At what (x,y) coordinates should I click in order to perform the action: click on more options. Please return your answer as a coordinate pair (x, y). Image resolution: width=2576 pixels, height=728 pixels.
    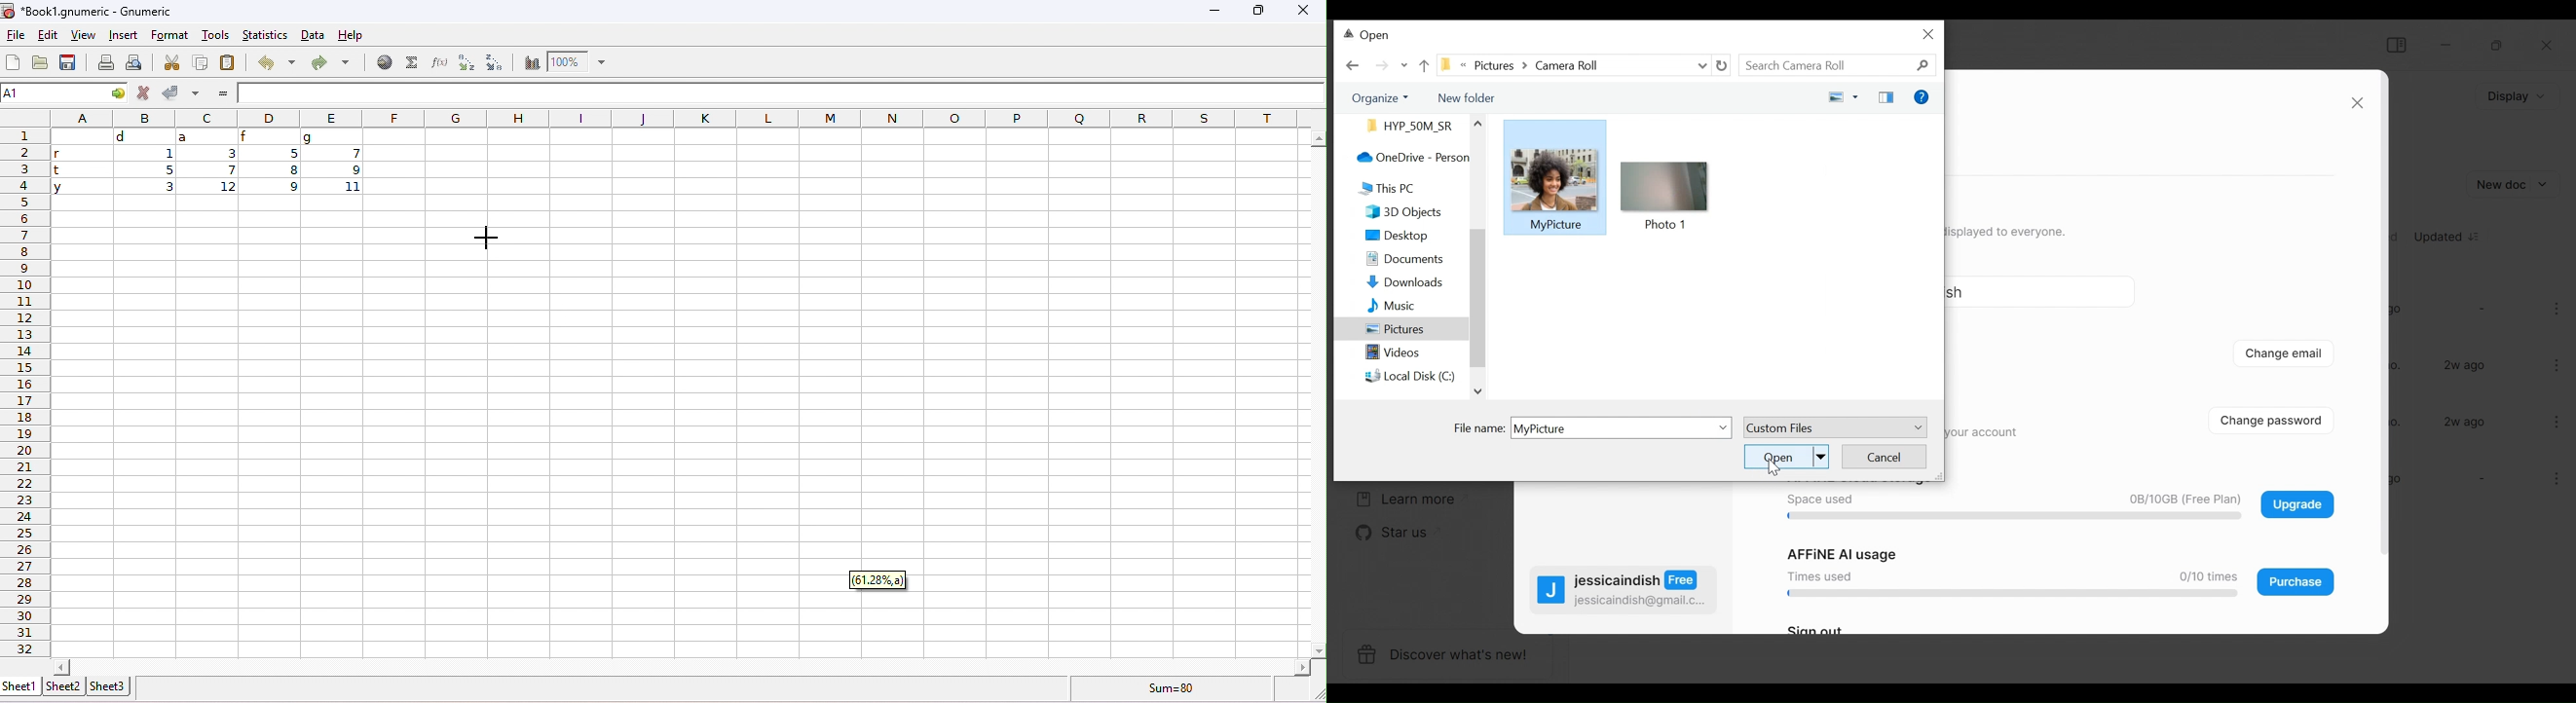
    Looking at the image, I should click on (2558, 364).